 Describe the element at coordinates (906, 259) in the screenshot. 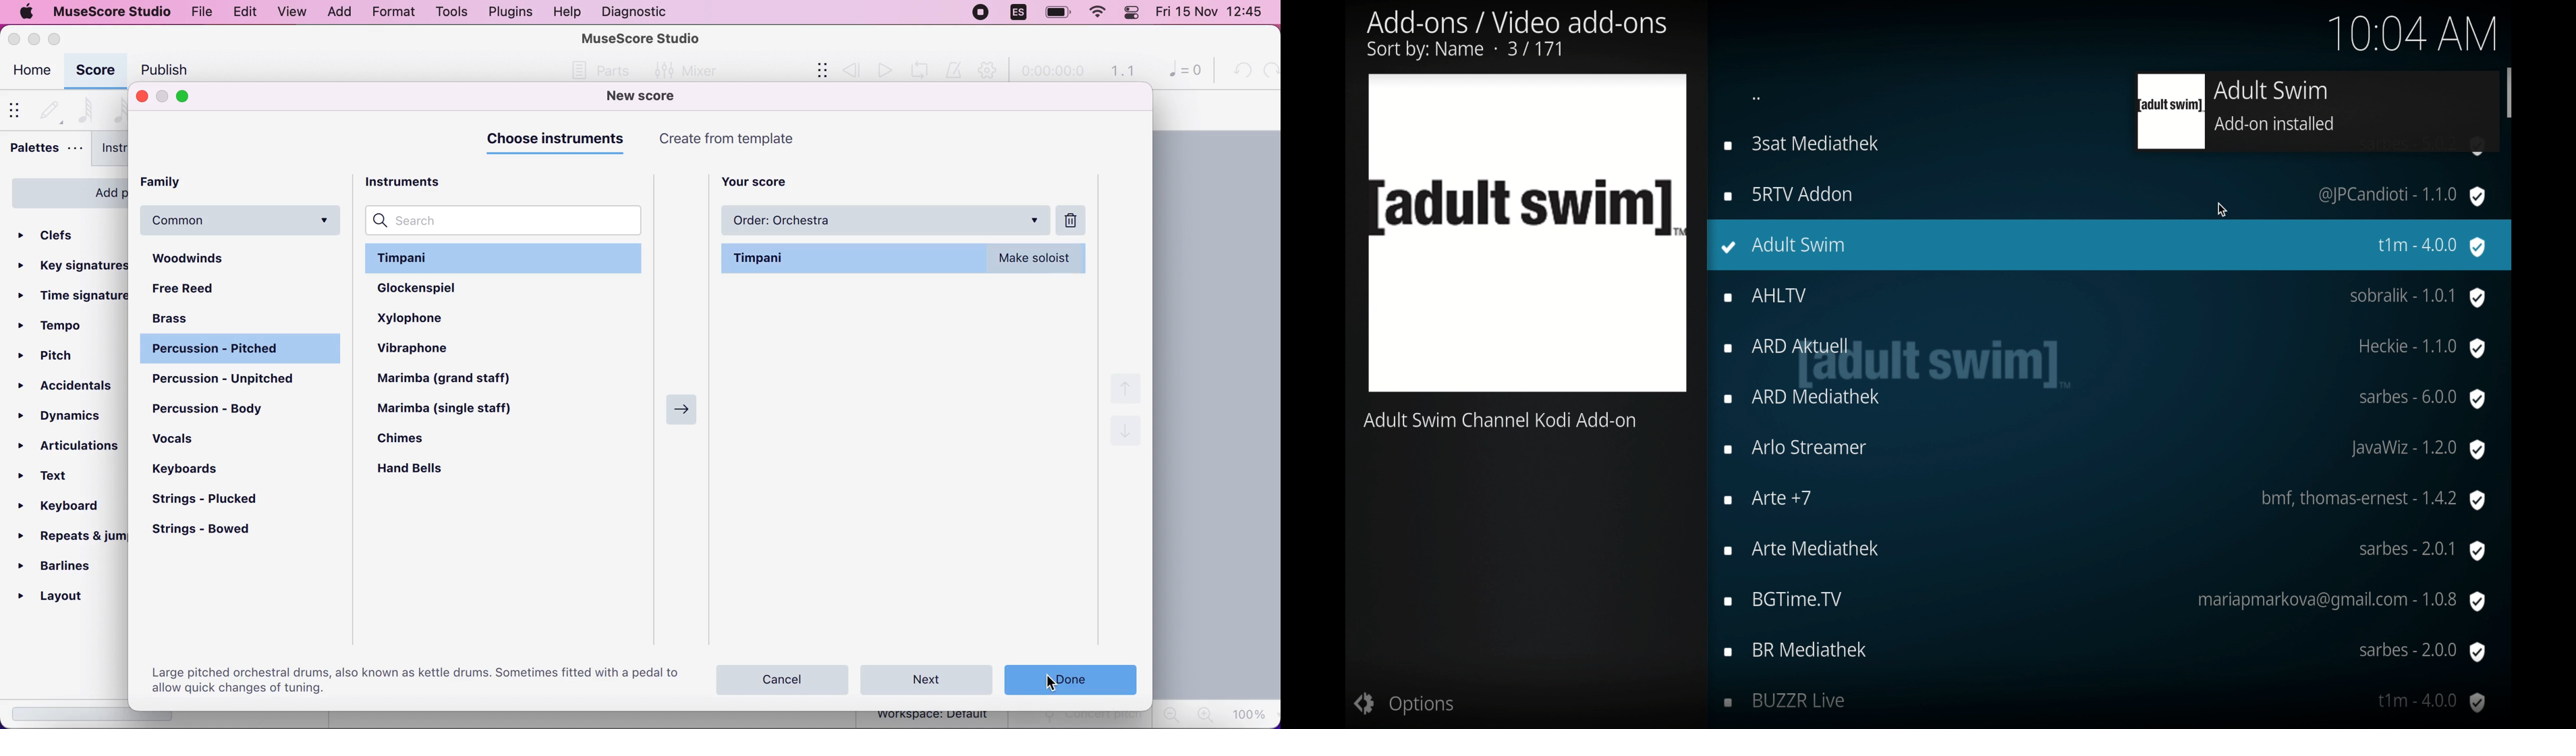

I see `timpani` at that location.